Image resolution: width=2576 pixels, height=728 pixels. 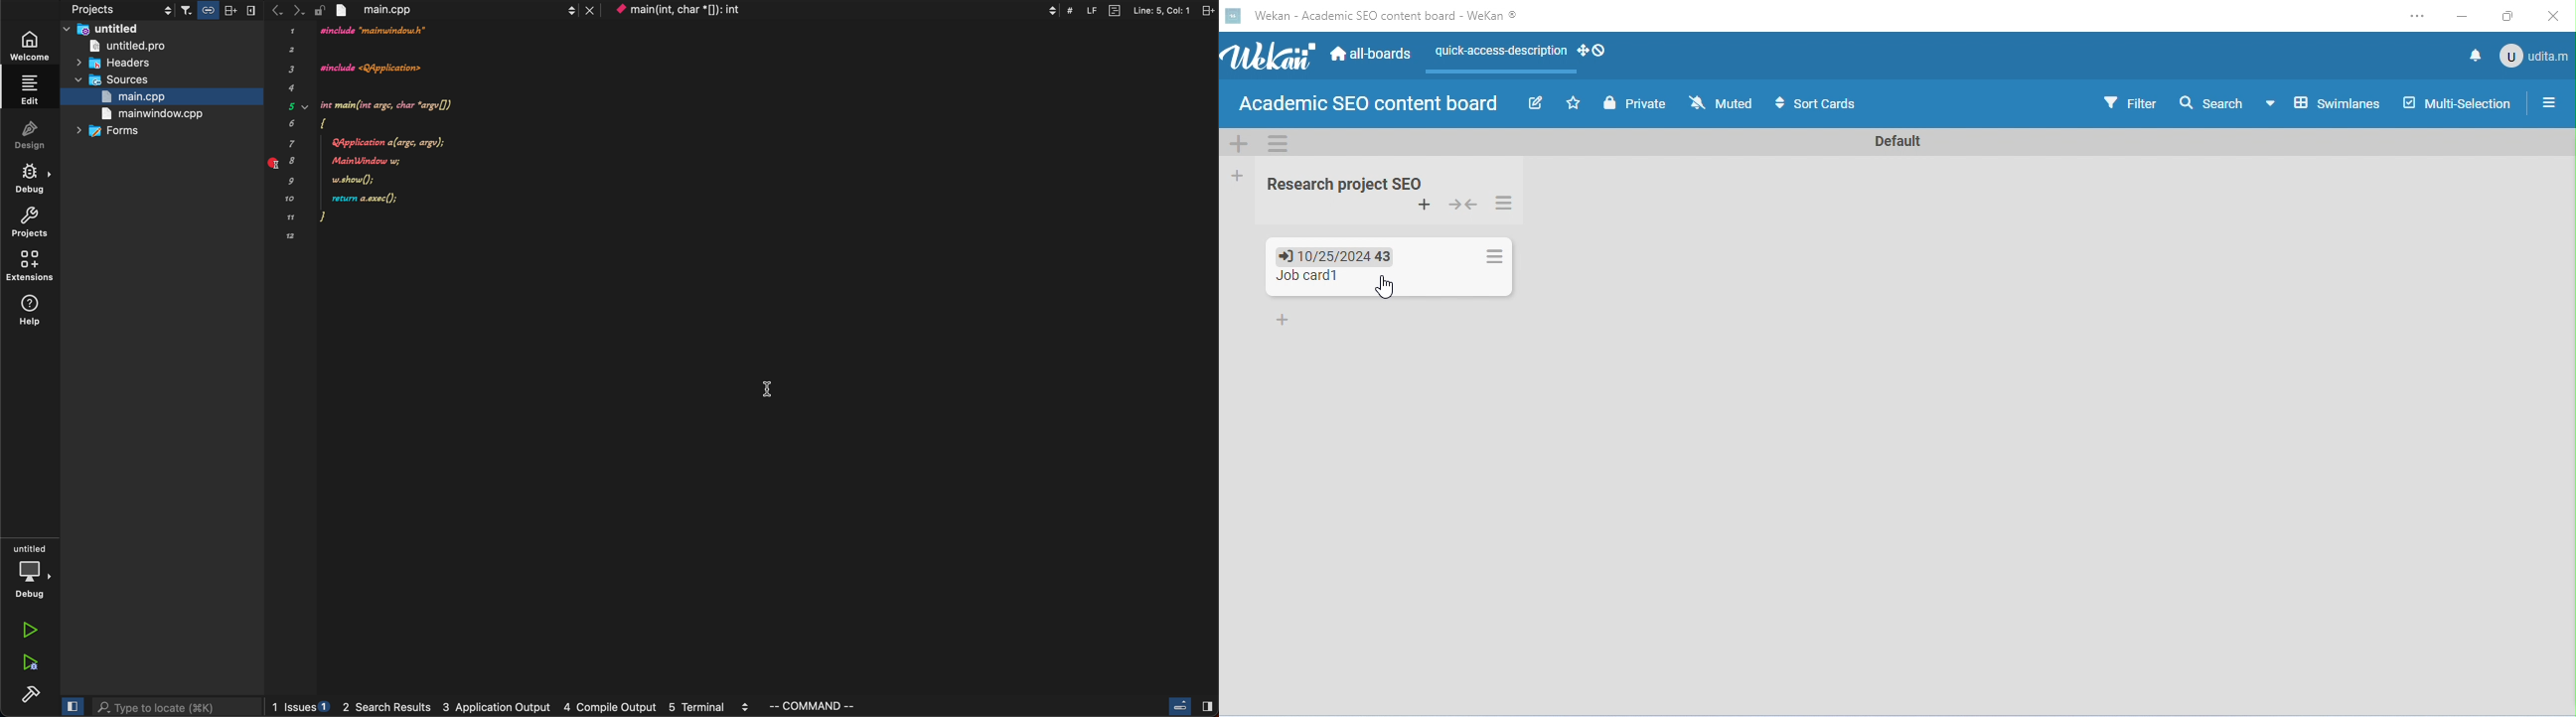 I want to click on debug, so click(x=29, y=571).